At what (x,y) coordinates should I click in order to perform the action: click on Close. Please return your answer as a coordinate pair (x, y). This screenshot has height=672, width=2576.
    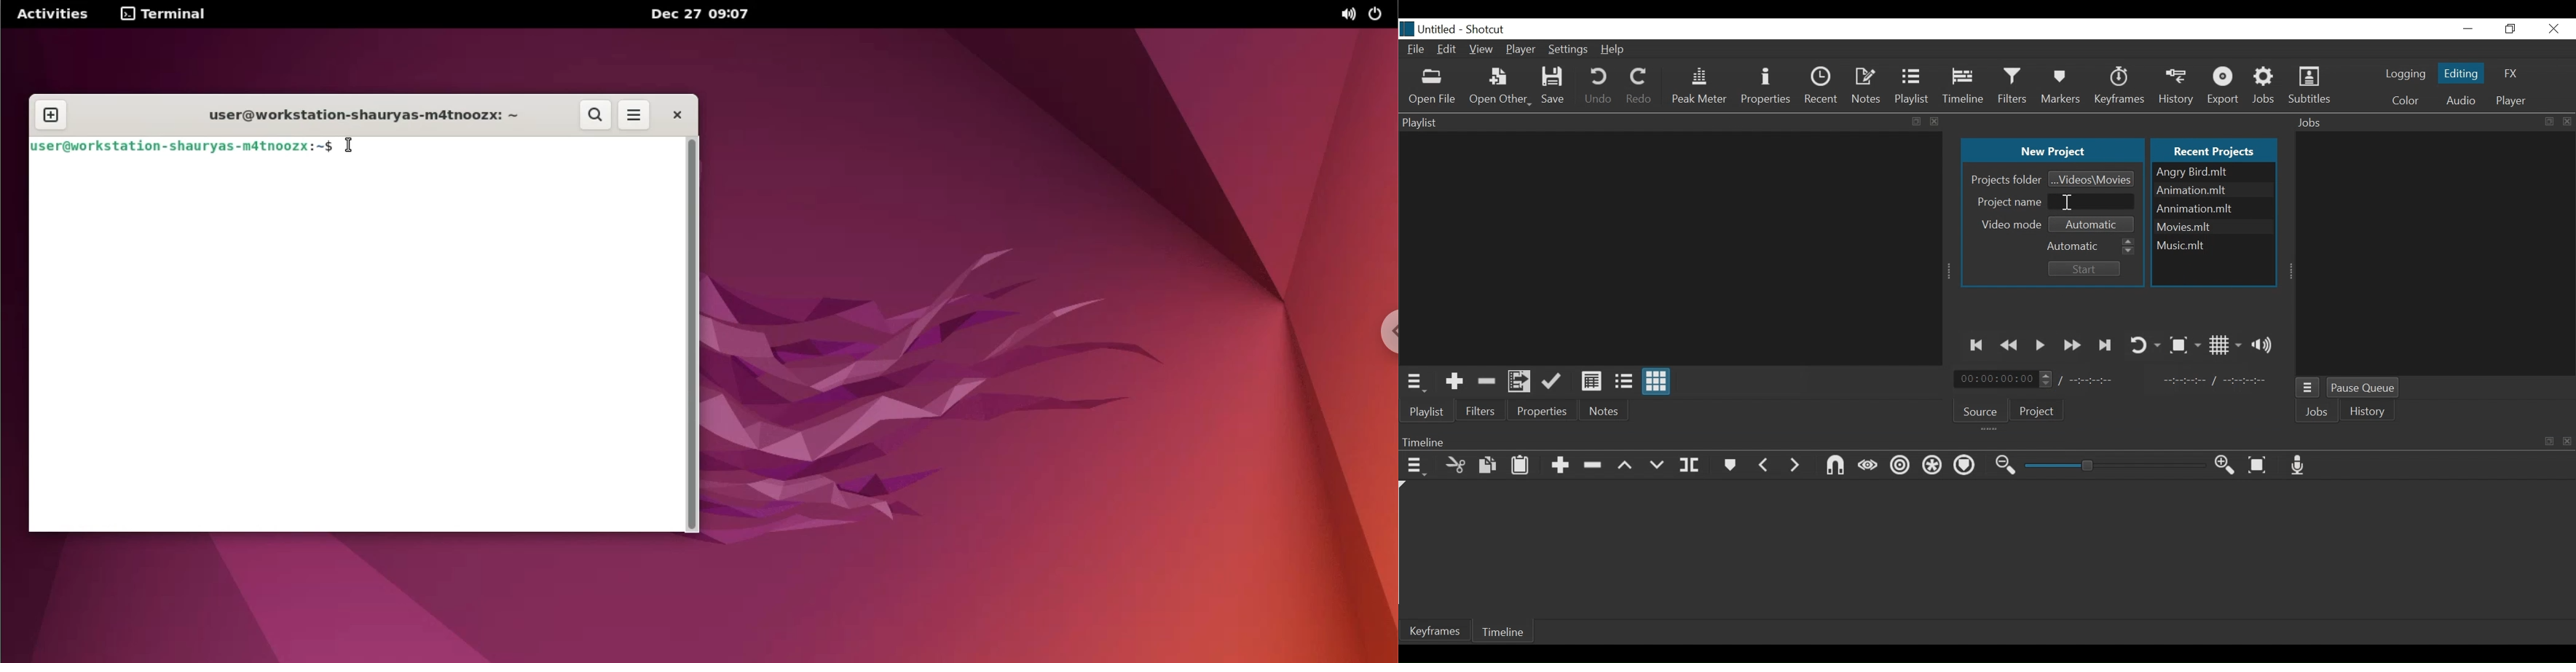
    Looking at the image, I should click on (2552, 28).